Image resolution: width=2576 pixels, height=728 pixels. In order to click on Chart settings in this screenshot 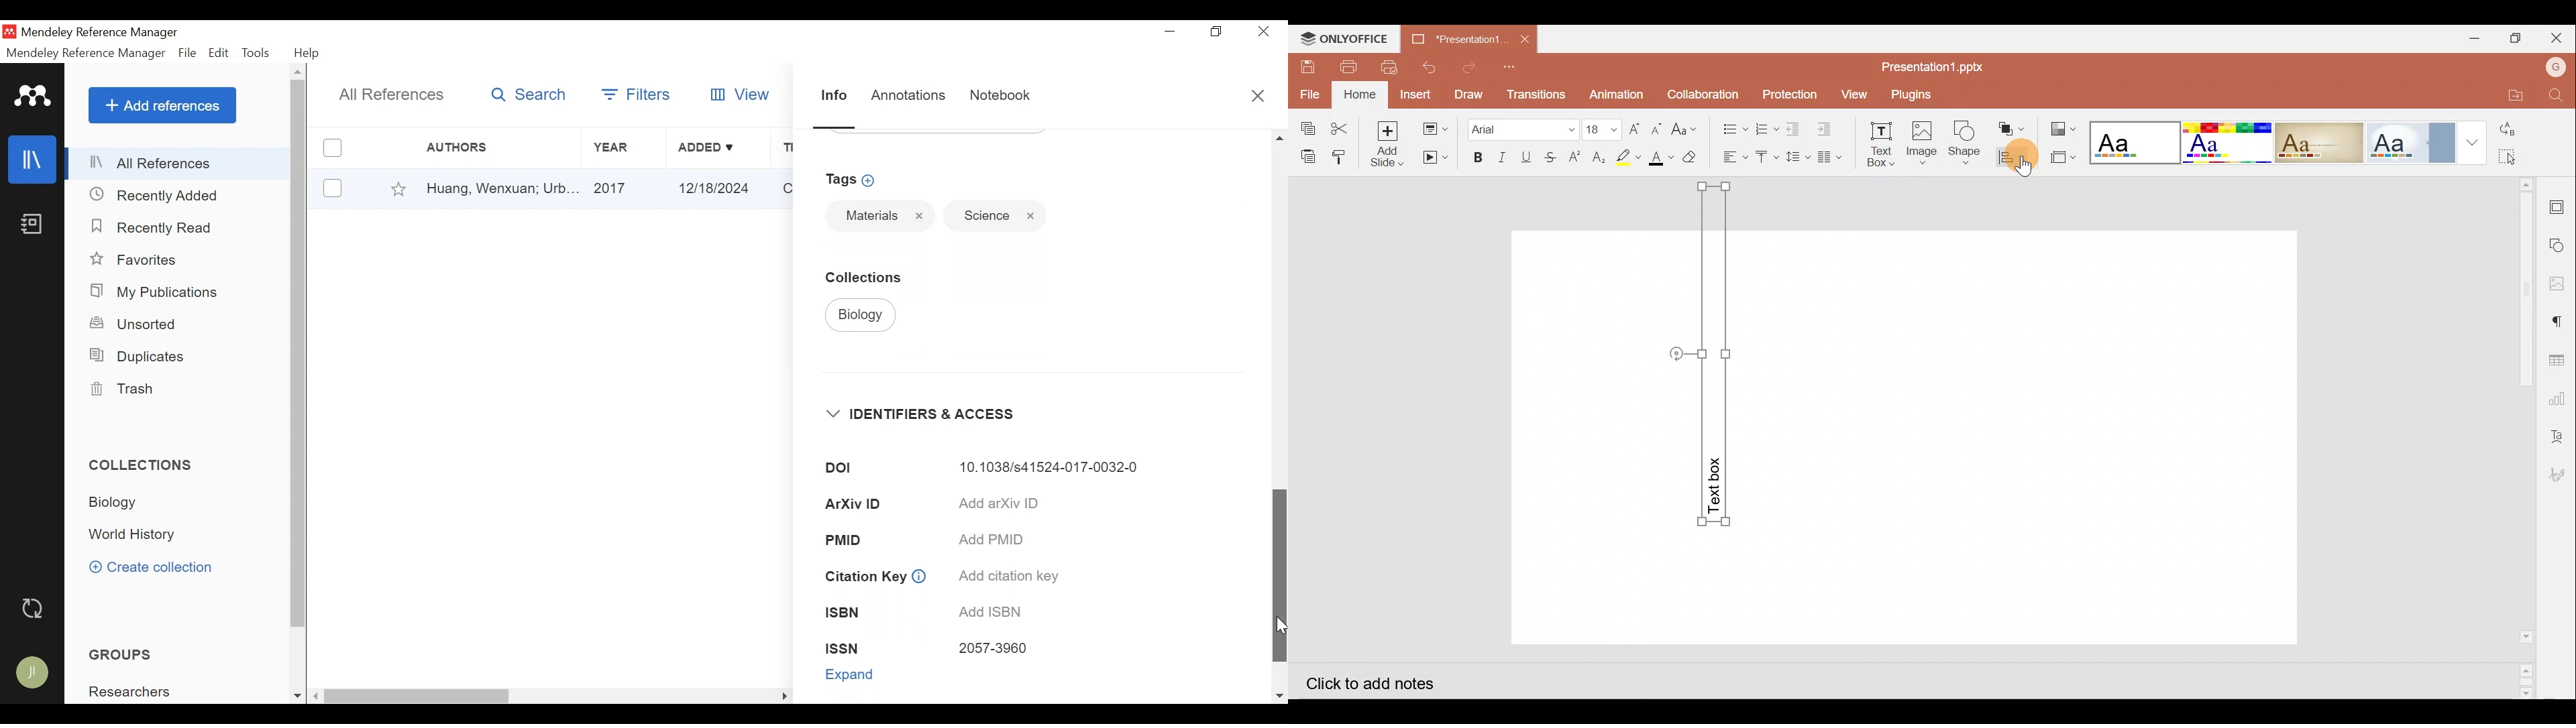, I will do `click(2560, 399)`.